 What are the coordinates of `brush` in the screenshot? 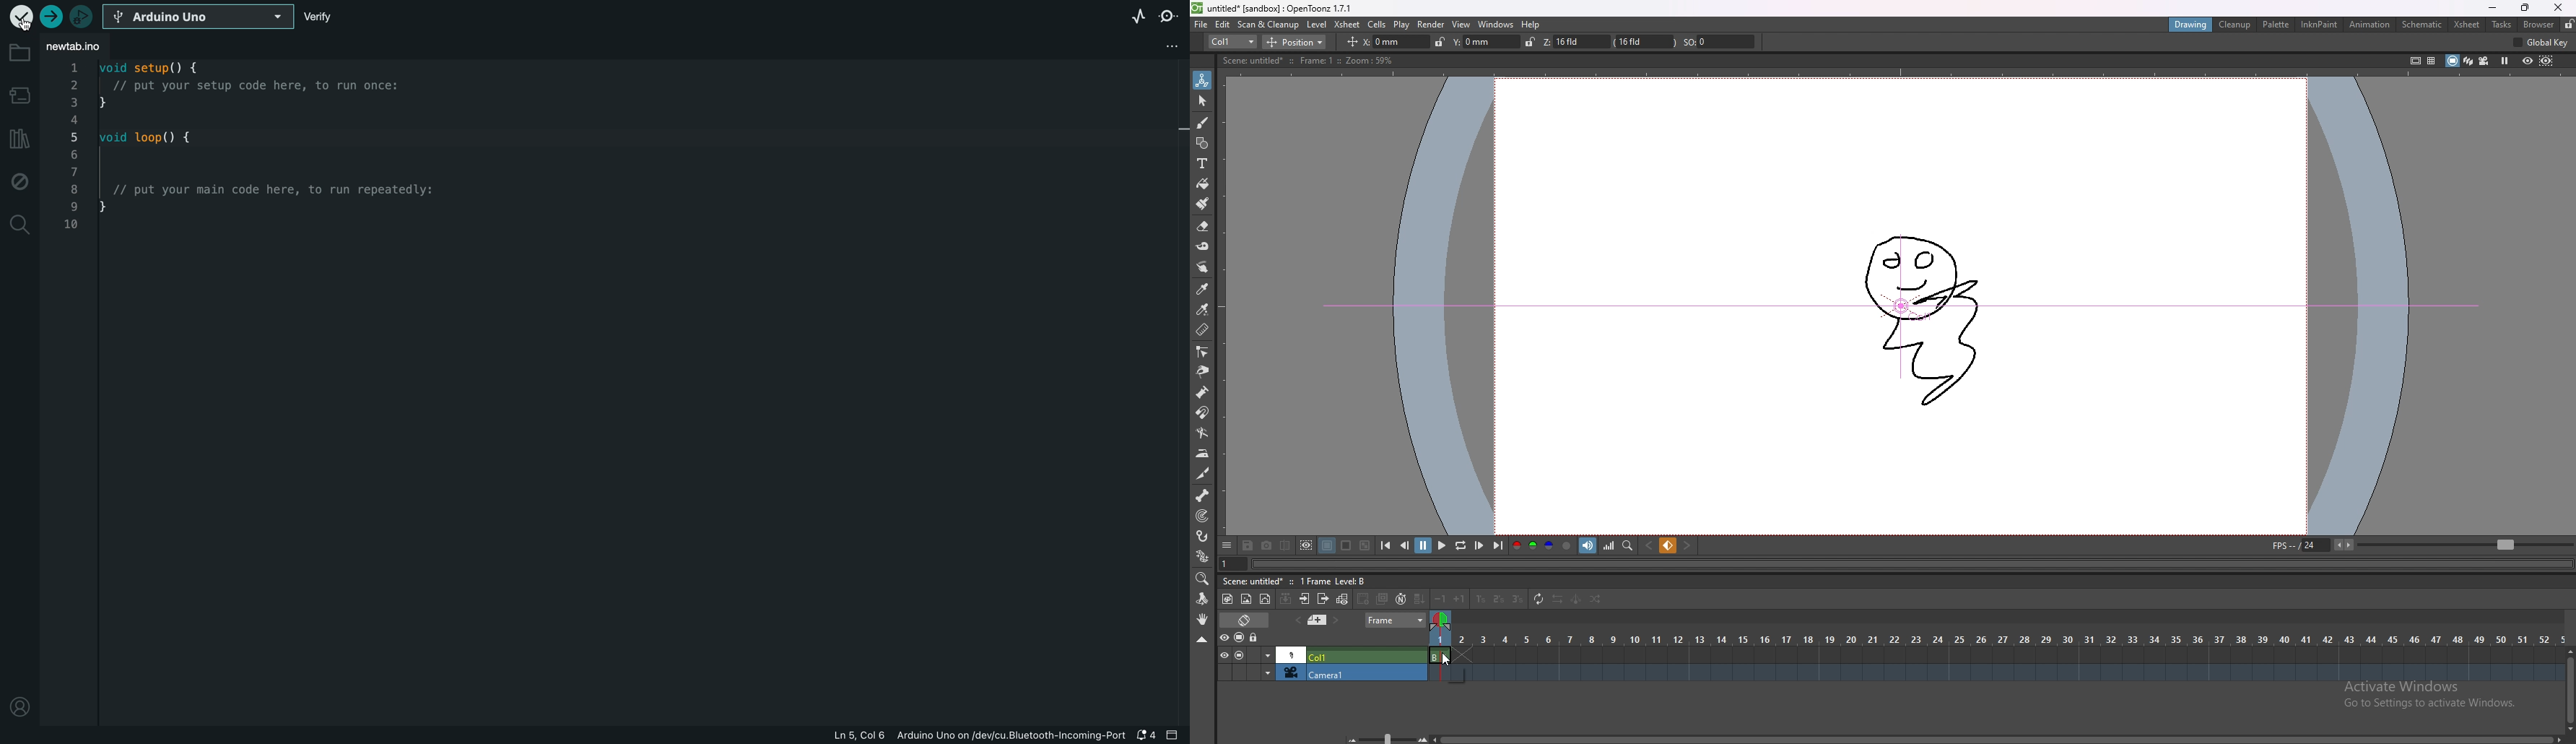 It's located at (1203, 204).